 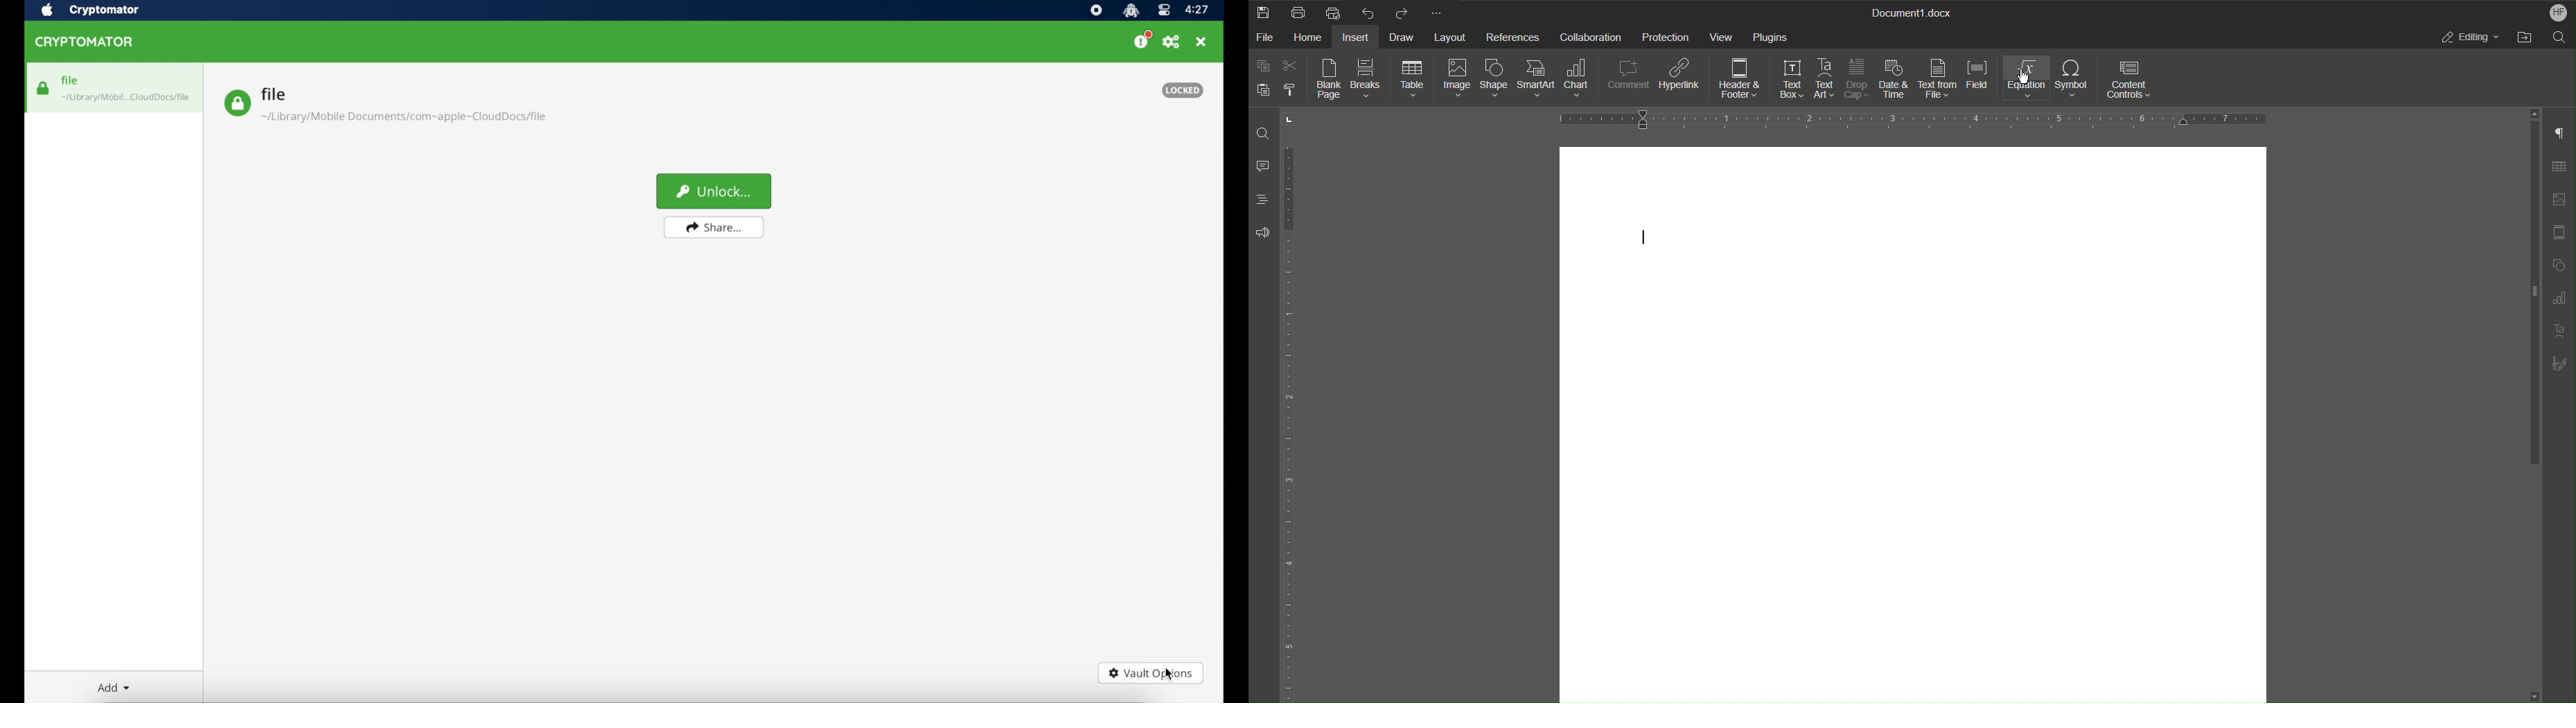 What do you see at coordinates (2559, 299) in the screenshot?
I see `Graph` at bounding box center [2559, 299].